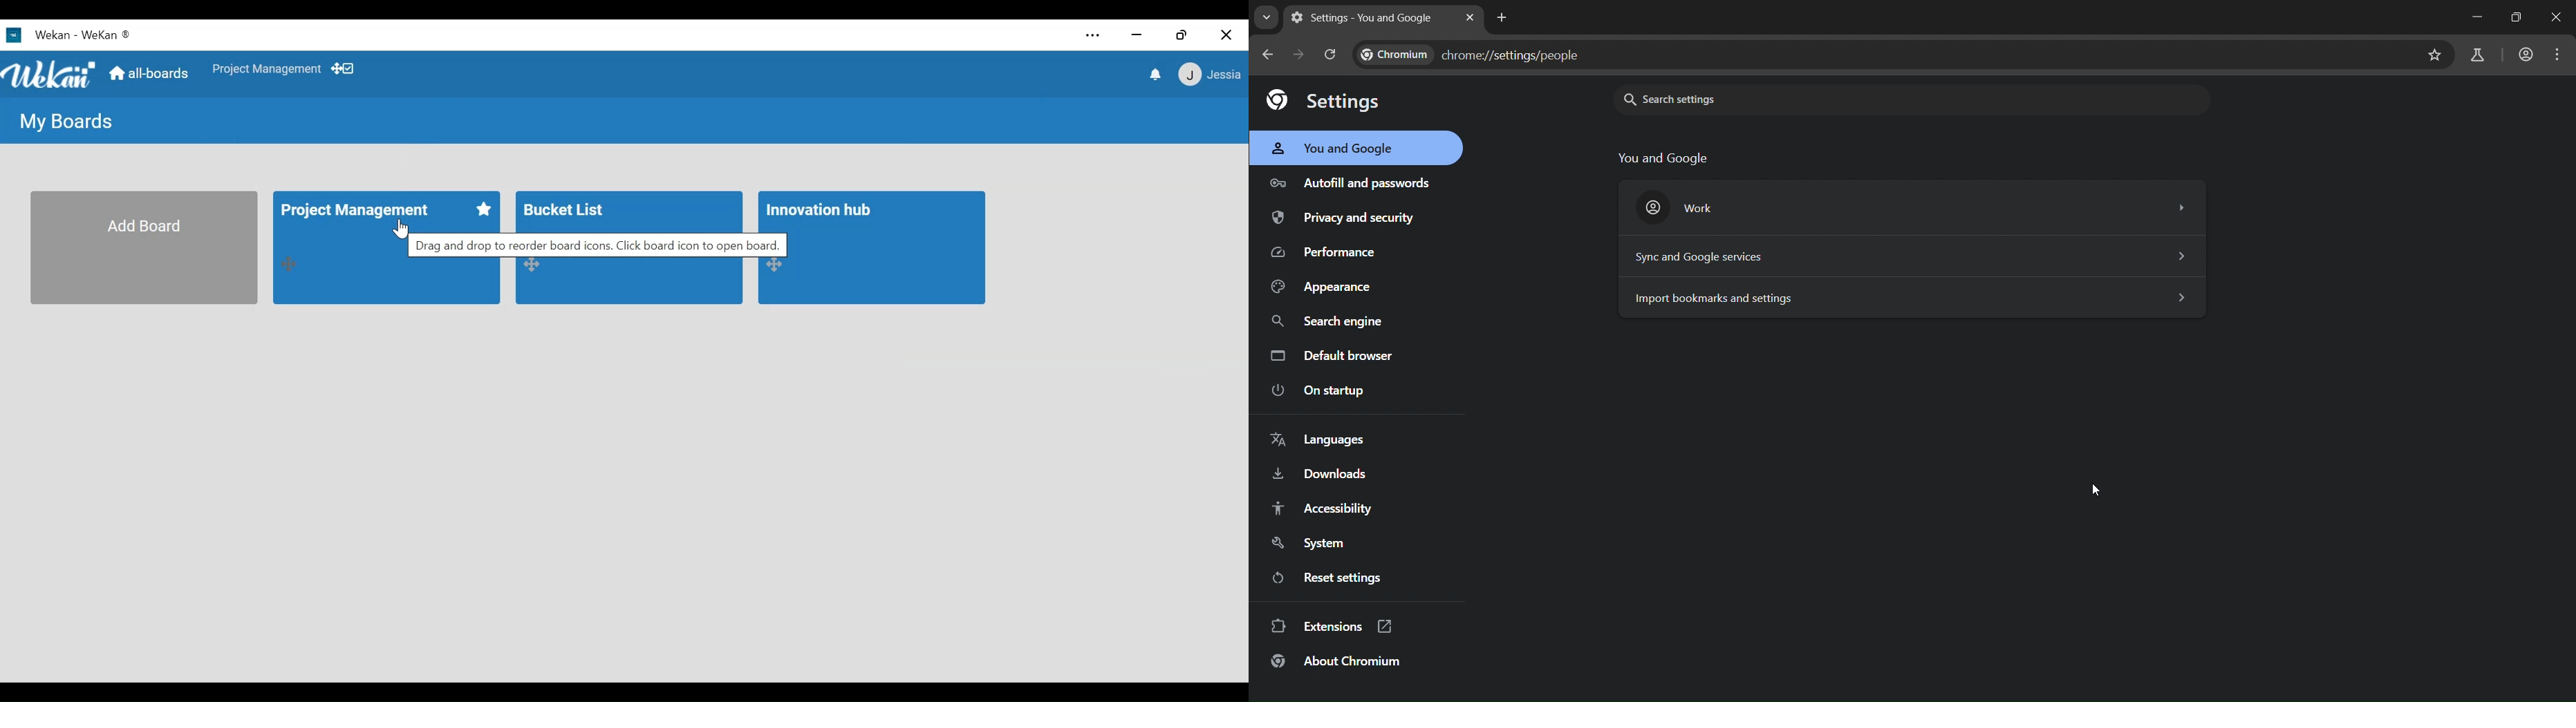 The width and height of the screenshot is (2576, 728). I want to click on search settings, so click(1726, 98).